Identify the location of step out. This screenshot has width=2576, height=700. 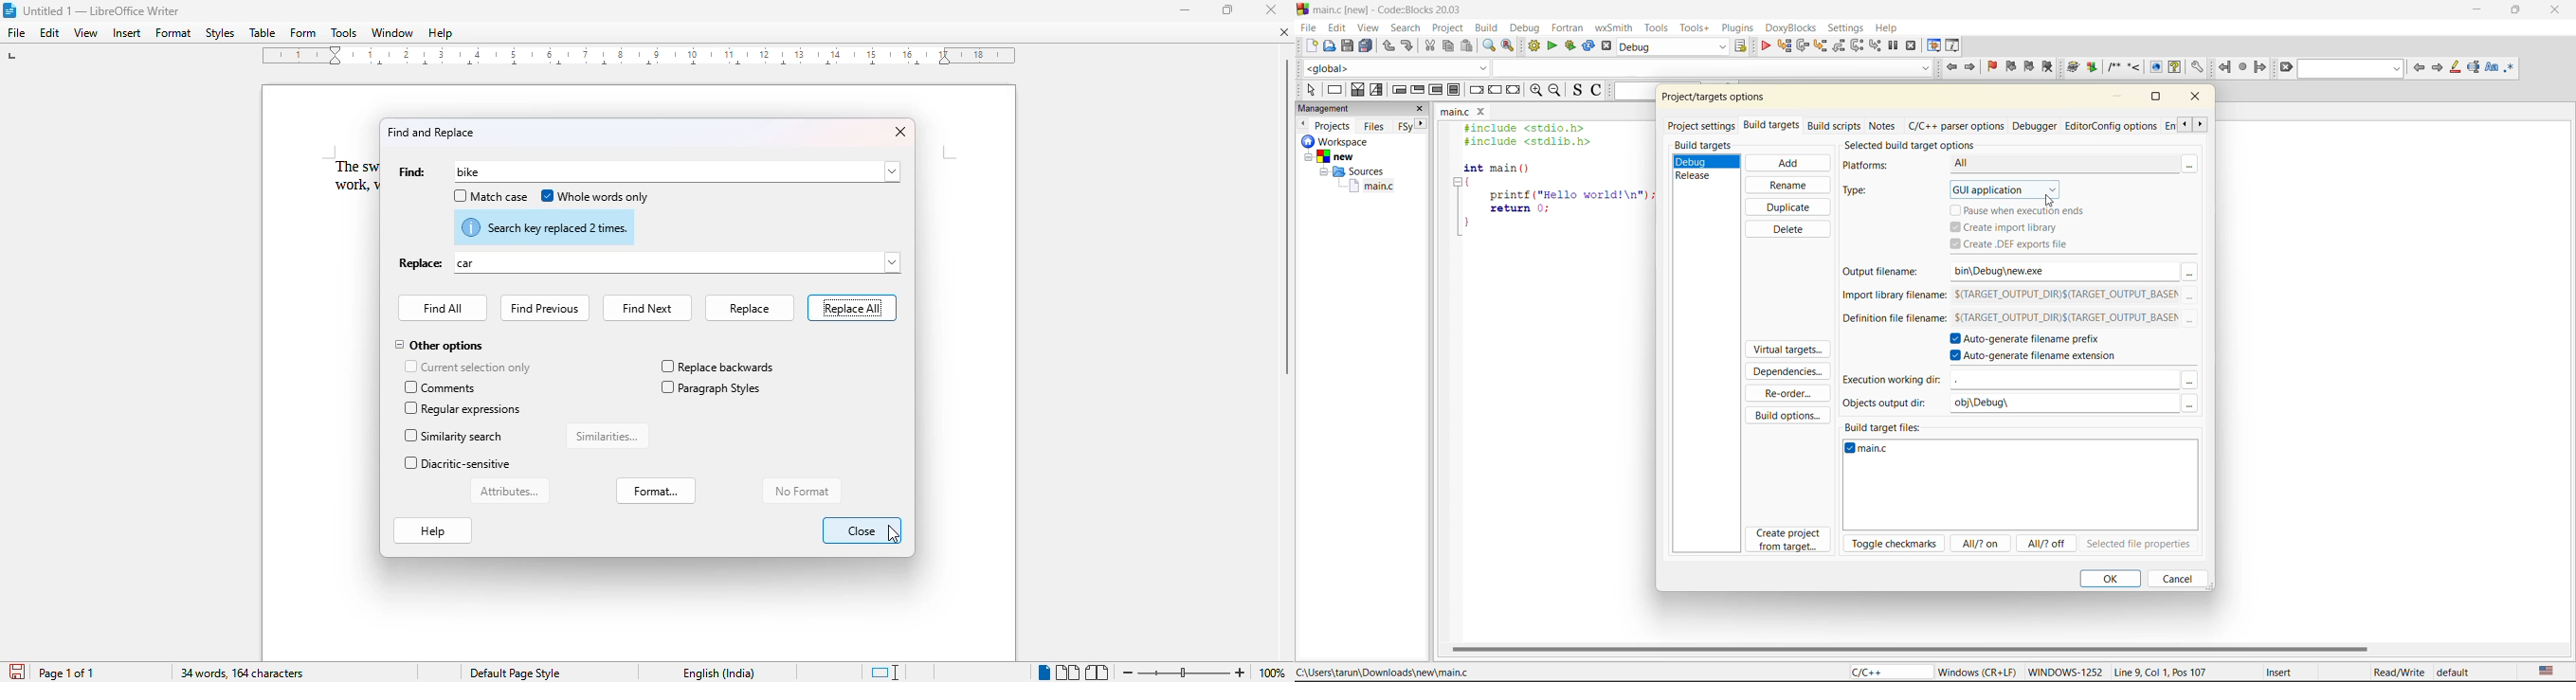
(1839, 46).